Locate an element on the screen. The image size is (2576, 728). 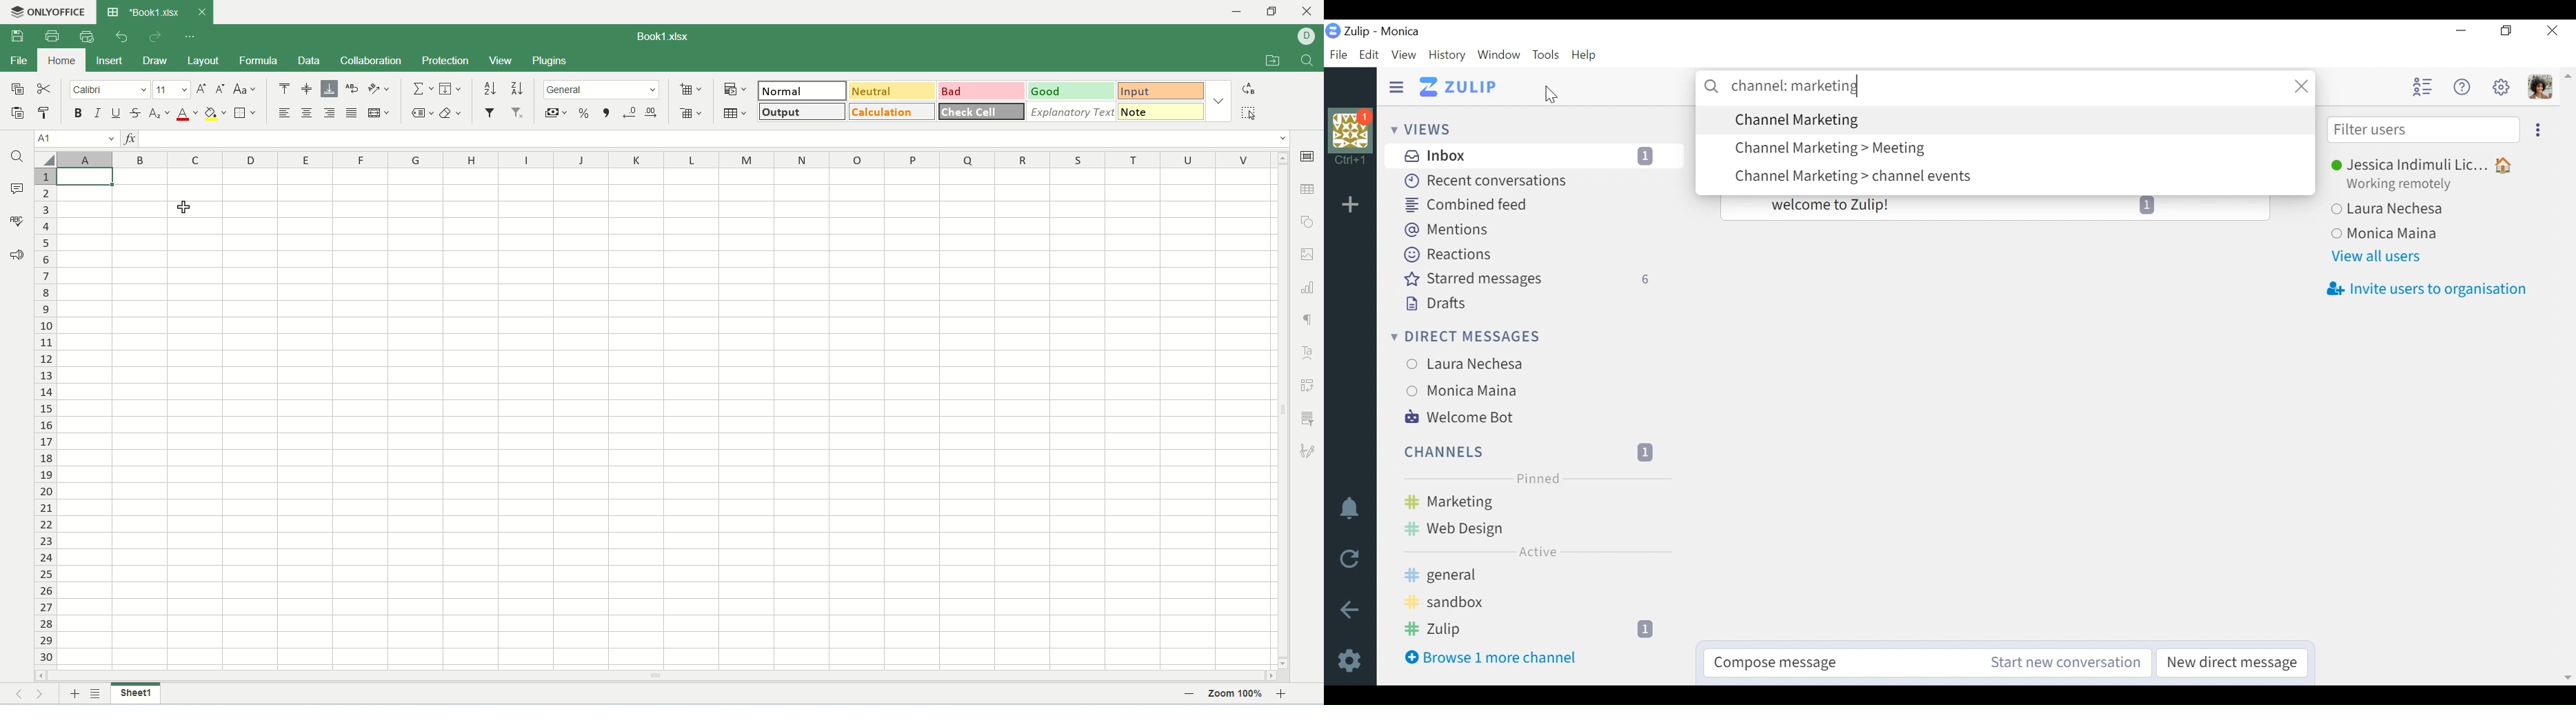
save is located at coordinates (21, 37).